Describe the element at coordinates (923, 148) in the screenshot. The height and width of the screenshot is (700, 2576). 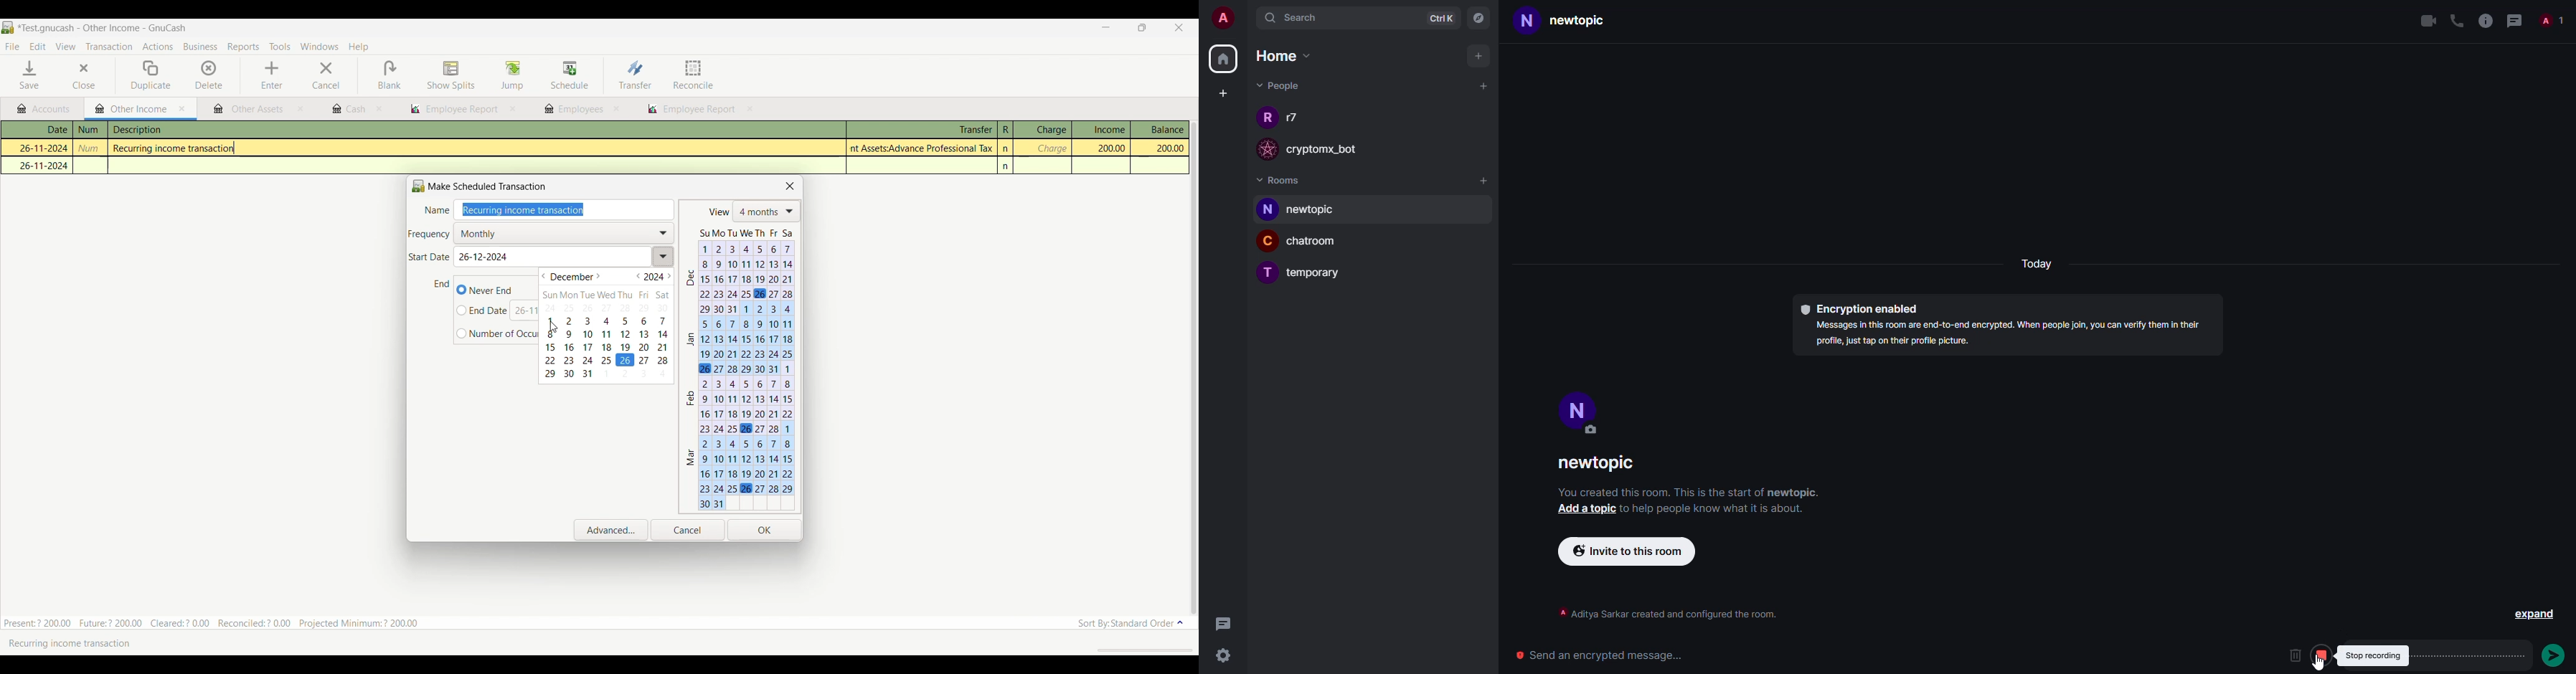
I see `Assets:Advance Professional Tax` at that location.